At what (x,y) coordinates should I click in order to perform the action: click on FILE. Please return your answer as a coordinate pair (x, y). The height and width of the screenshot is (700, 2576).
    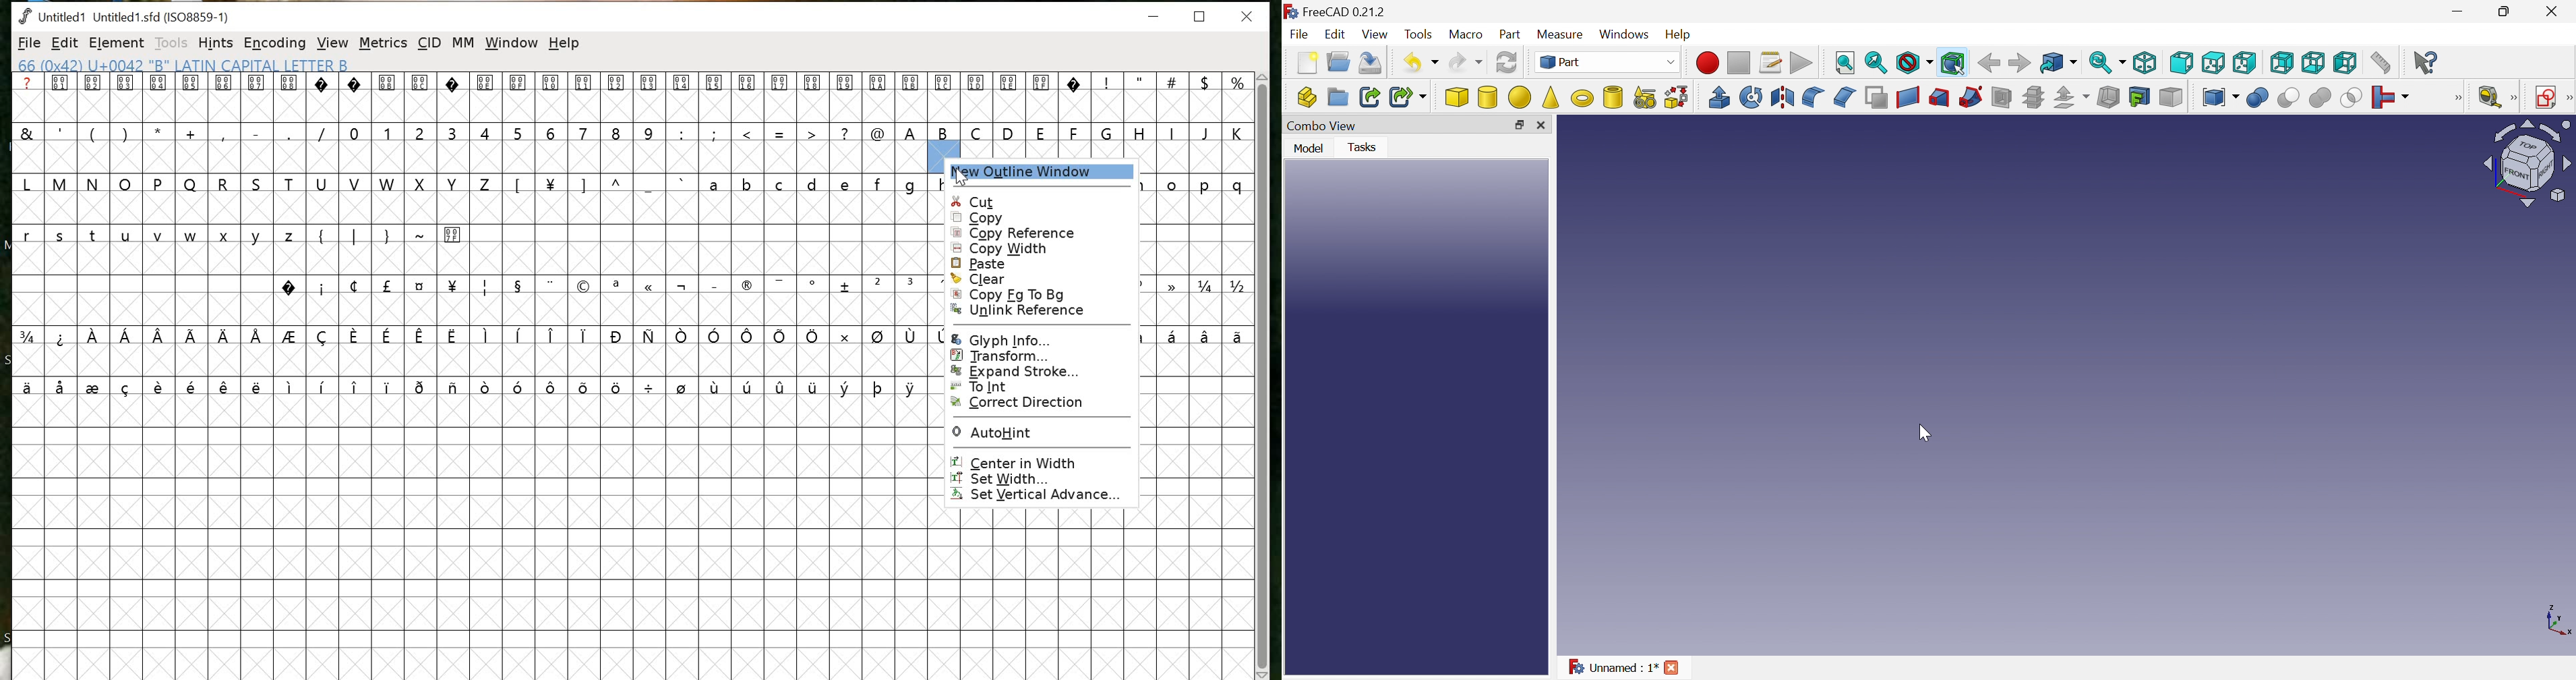
    Looking at the image, I should click on (28, 43).